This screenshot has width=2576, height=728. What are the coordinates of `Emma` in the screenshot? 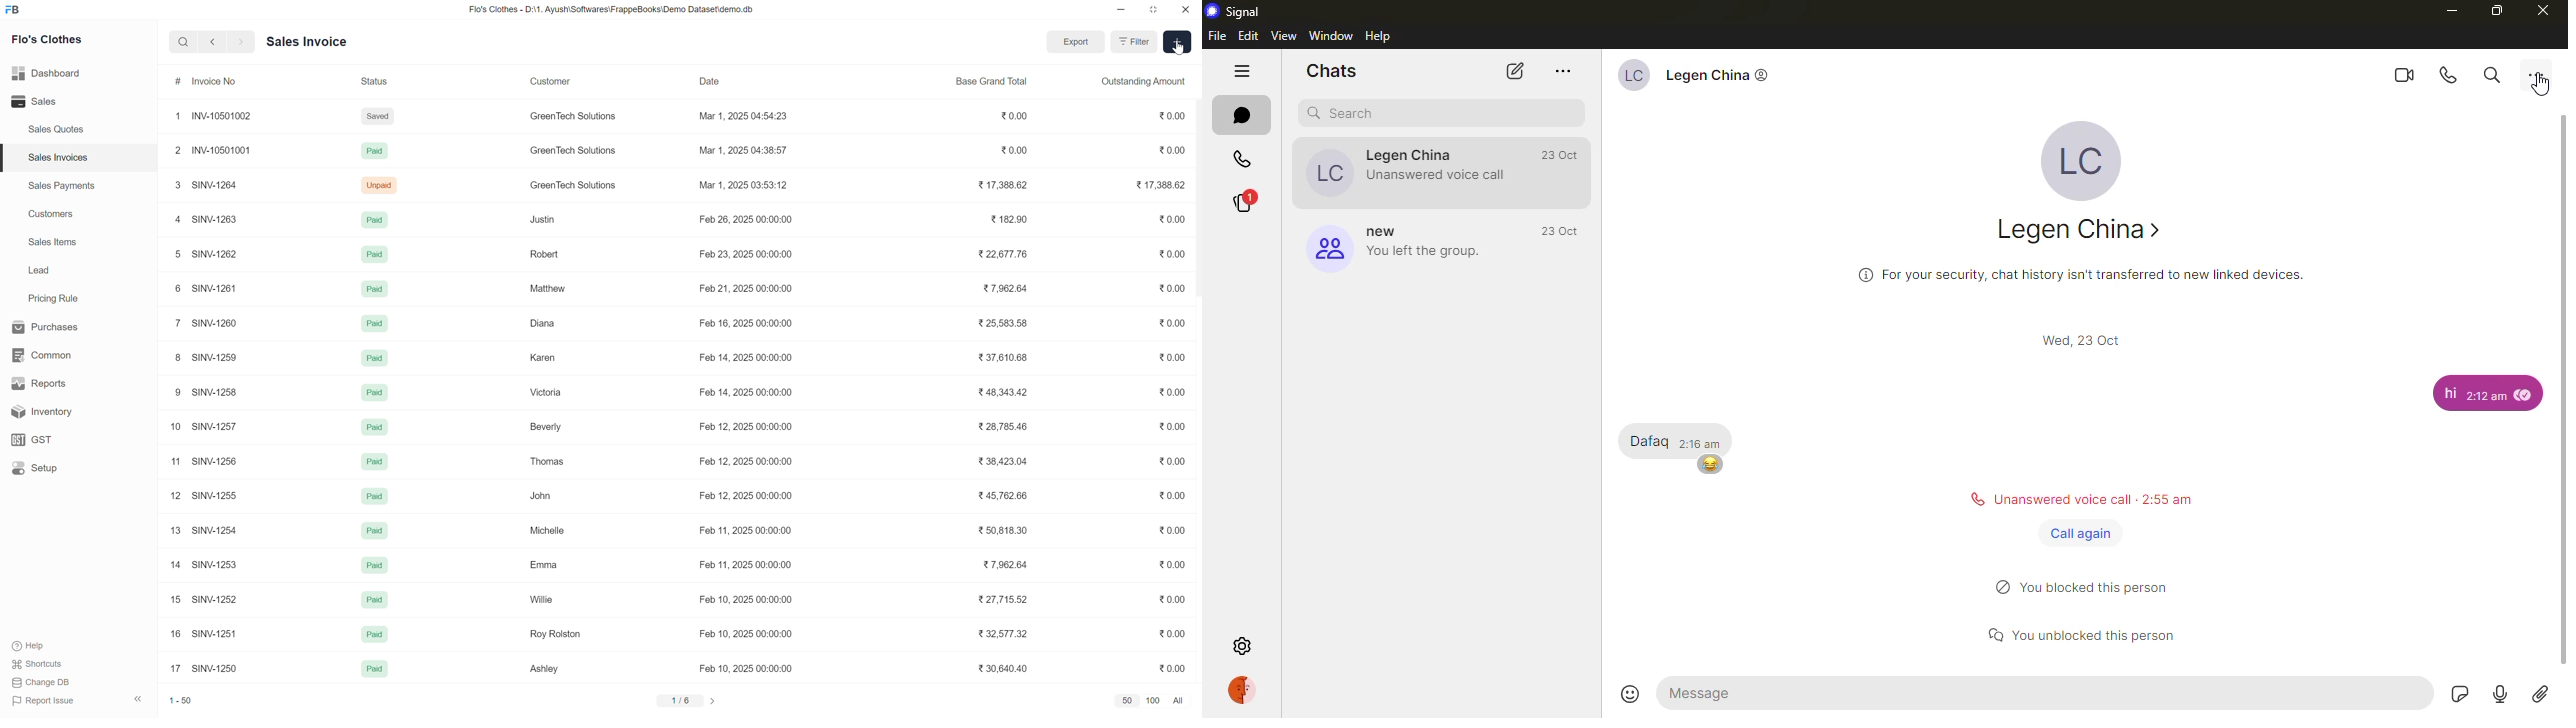 It's located at (547, 566).